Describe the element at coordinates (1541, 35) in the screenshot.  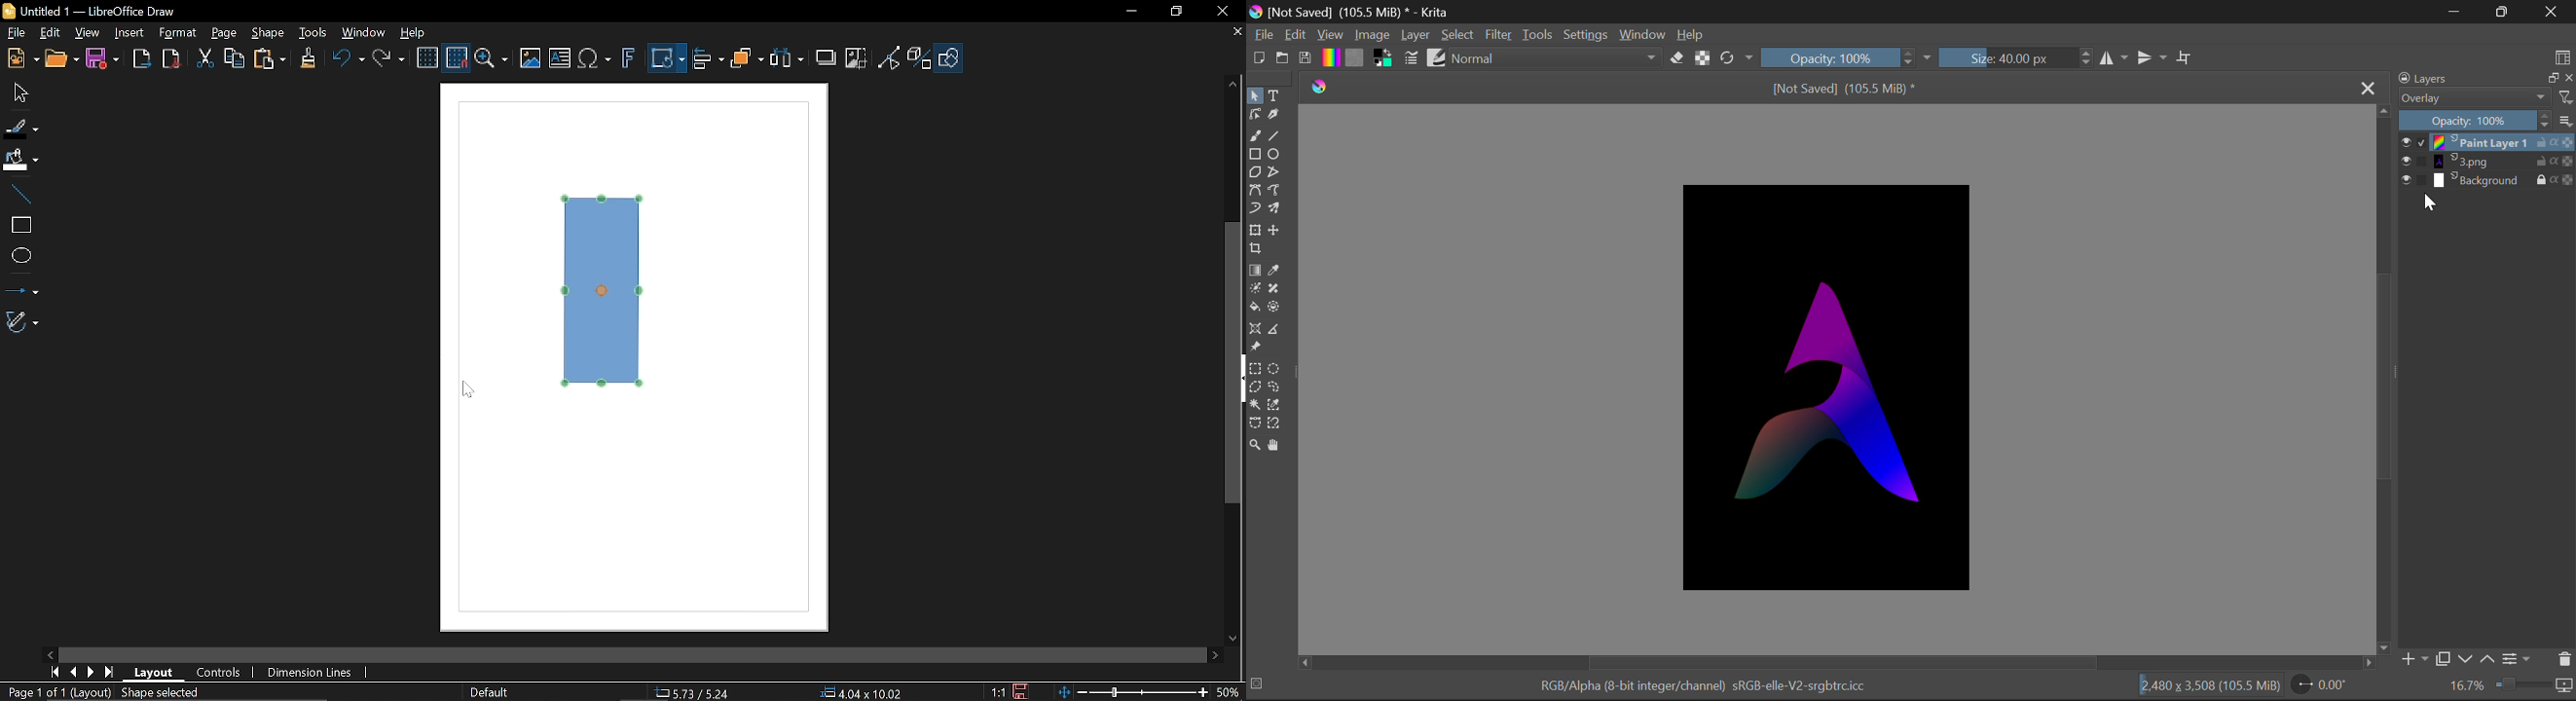
I see `Tools` at that location.